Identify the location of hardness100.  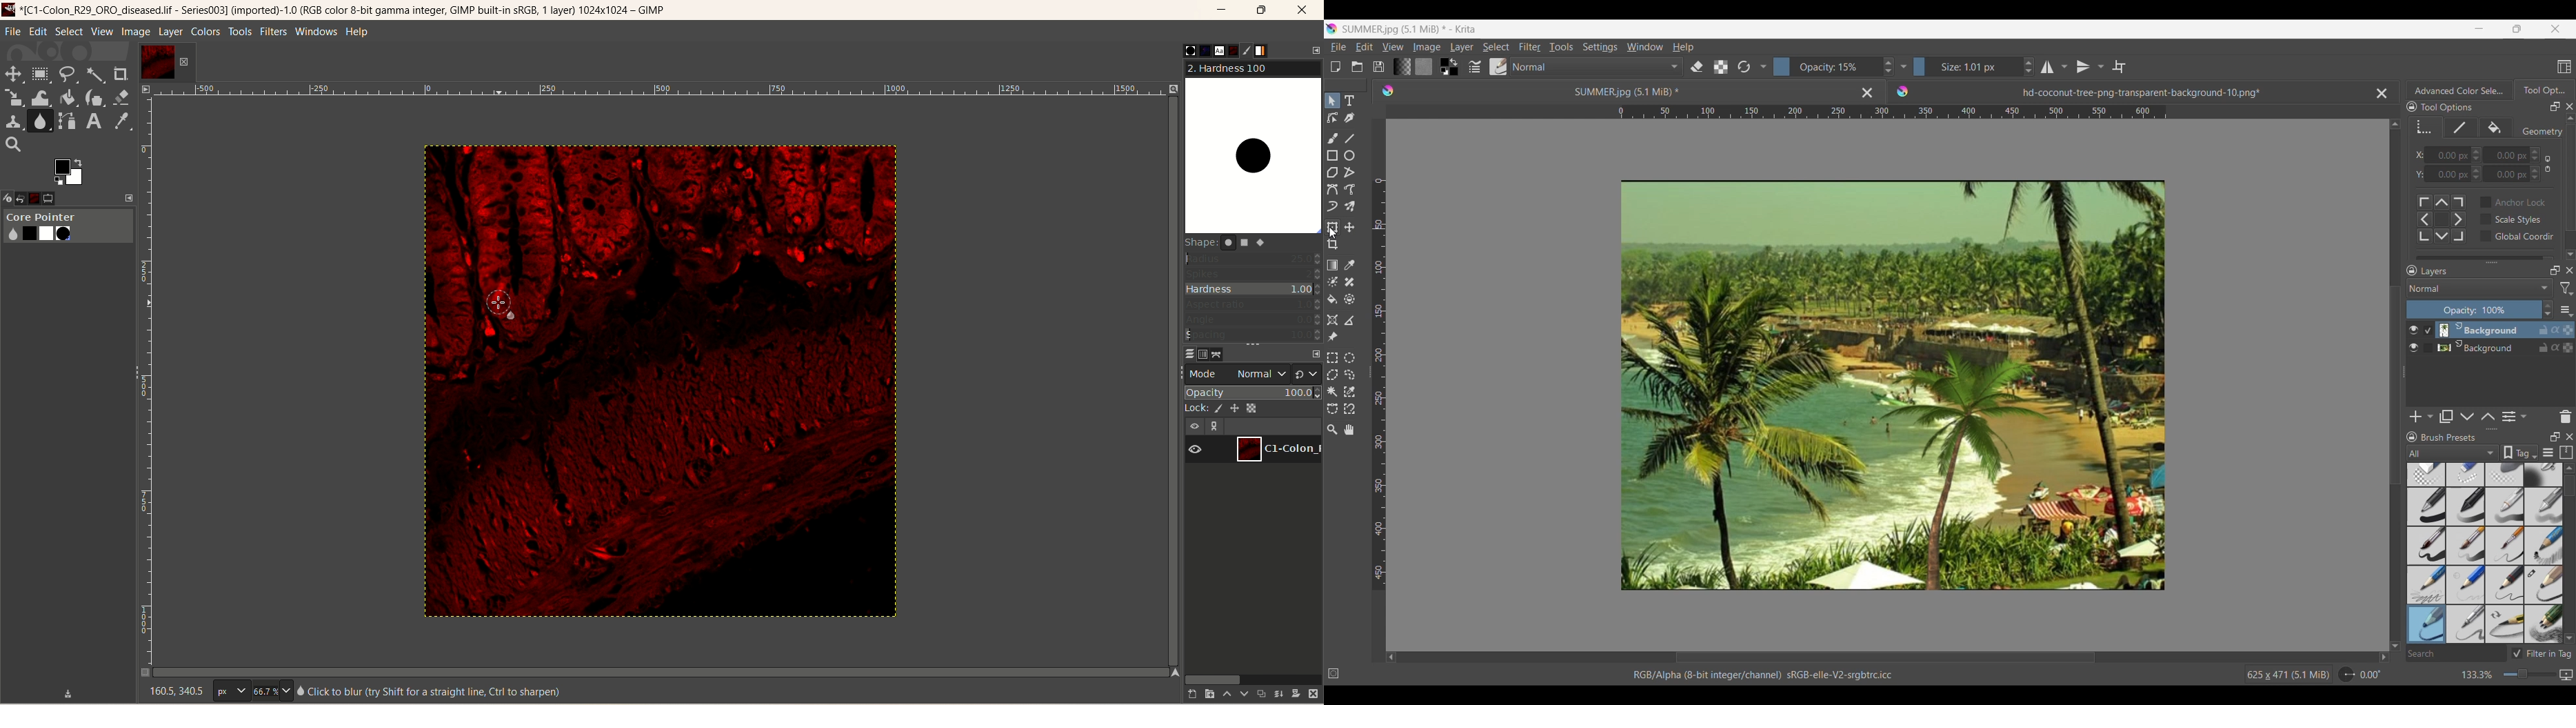
(1253, 148).